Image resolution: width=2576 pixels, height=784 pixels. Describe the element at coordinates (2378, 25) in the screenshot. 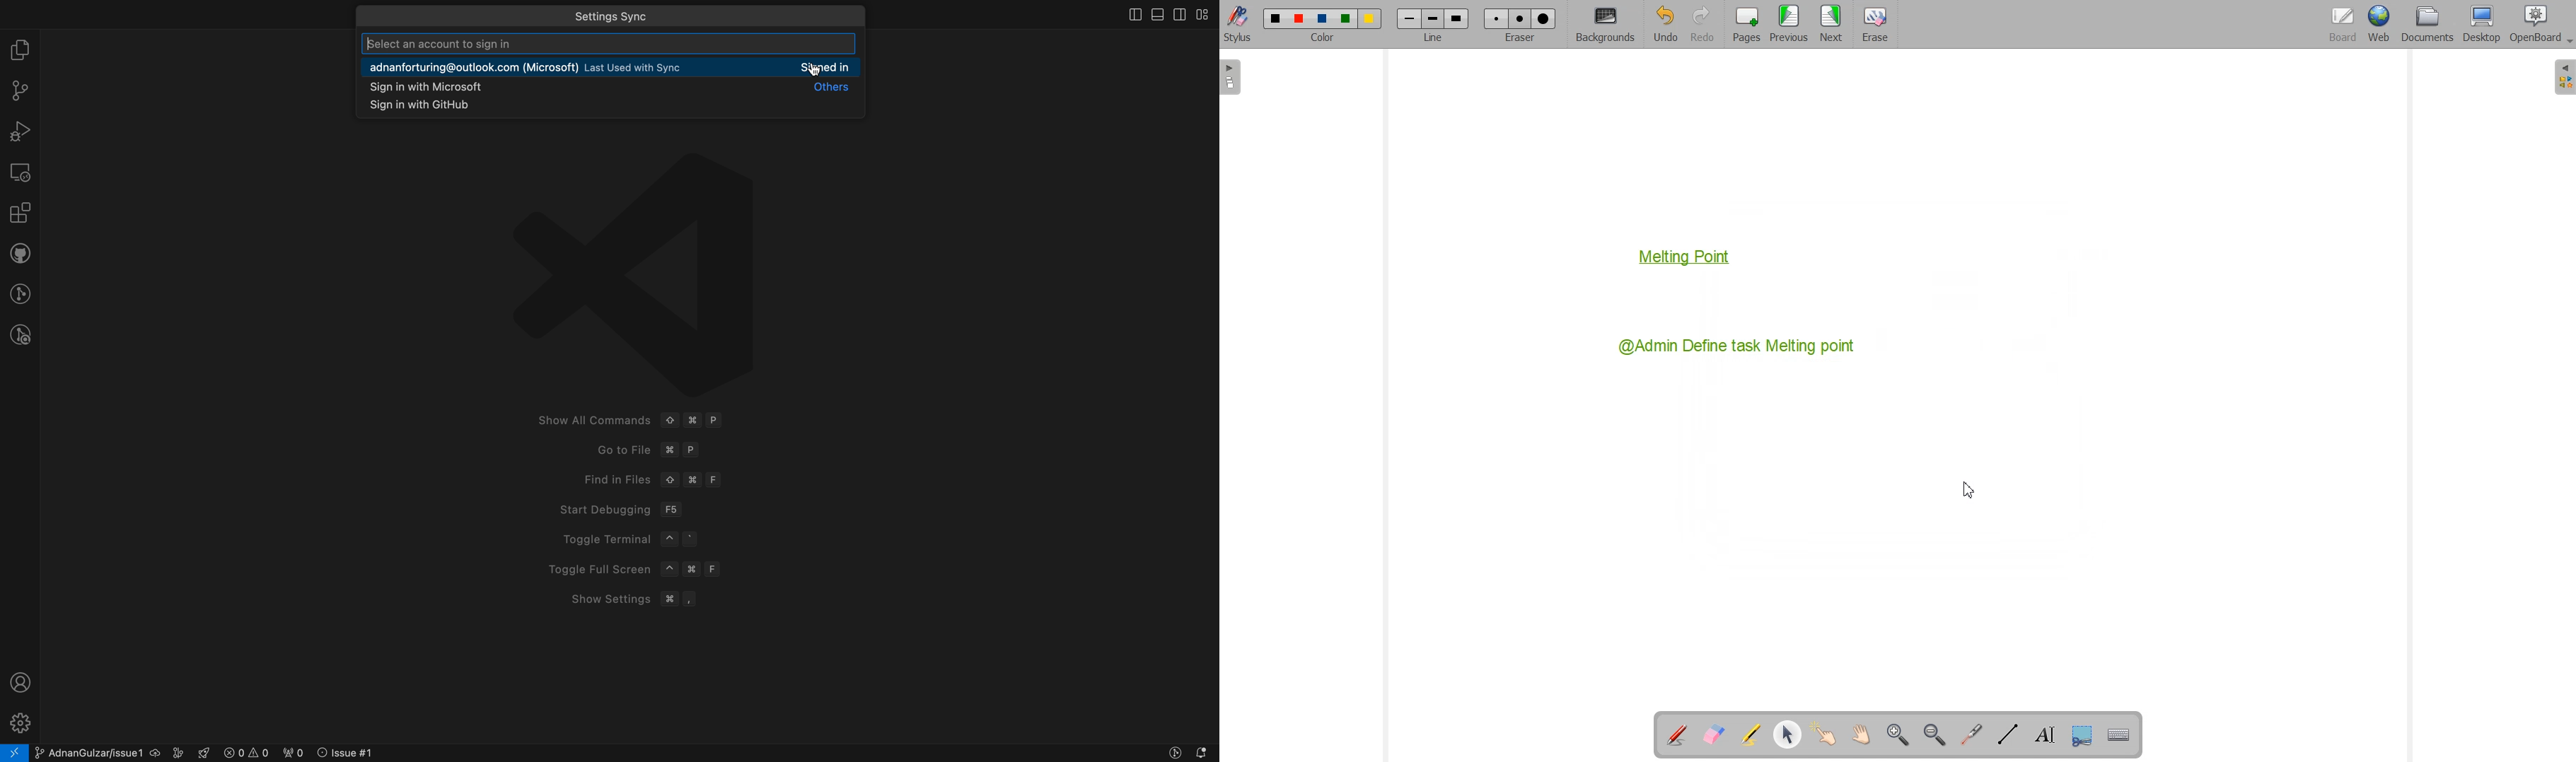

I see `Web` at that location.